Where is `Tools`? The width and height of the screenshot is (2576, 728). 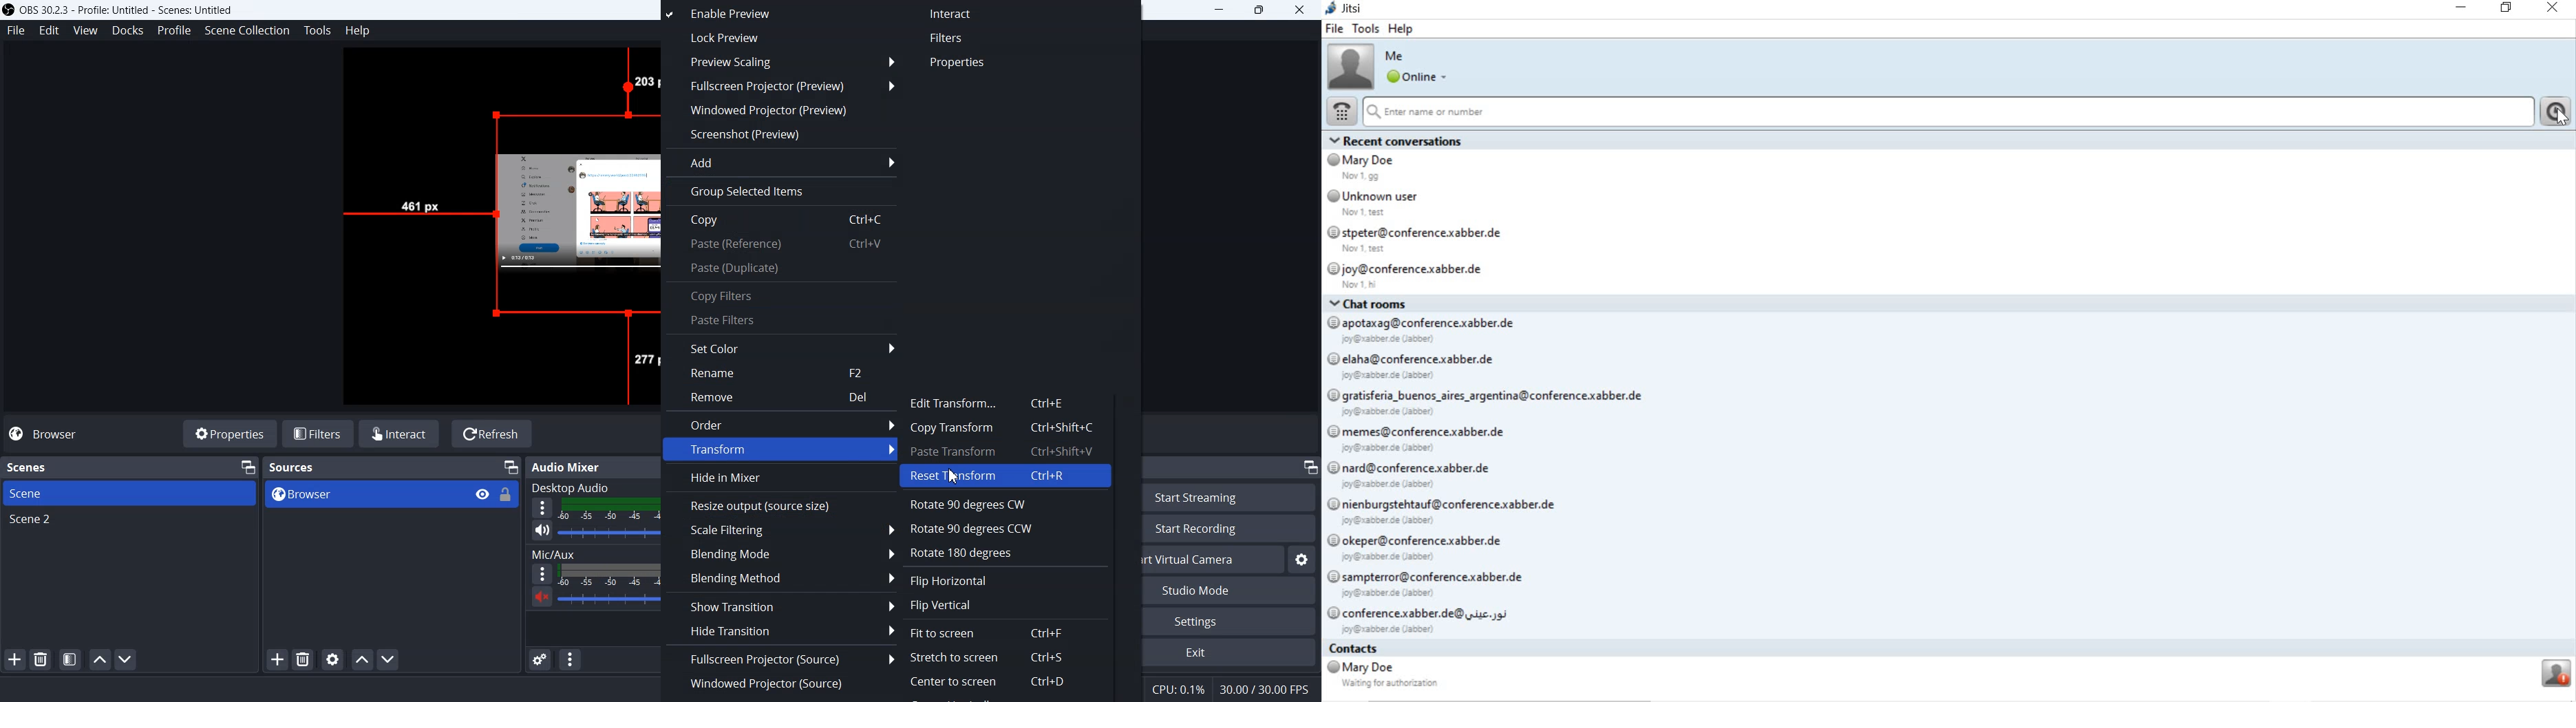
Tools is located at coordinates (317, 31).